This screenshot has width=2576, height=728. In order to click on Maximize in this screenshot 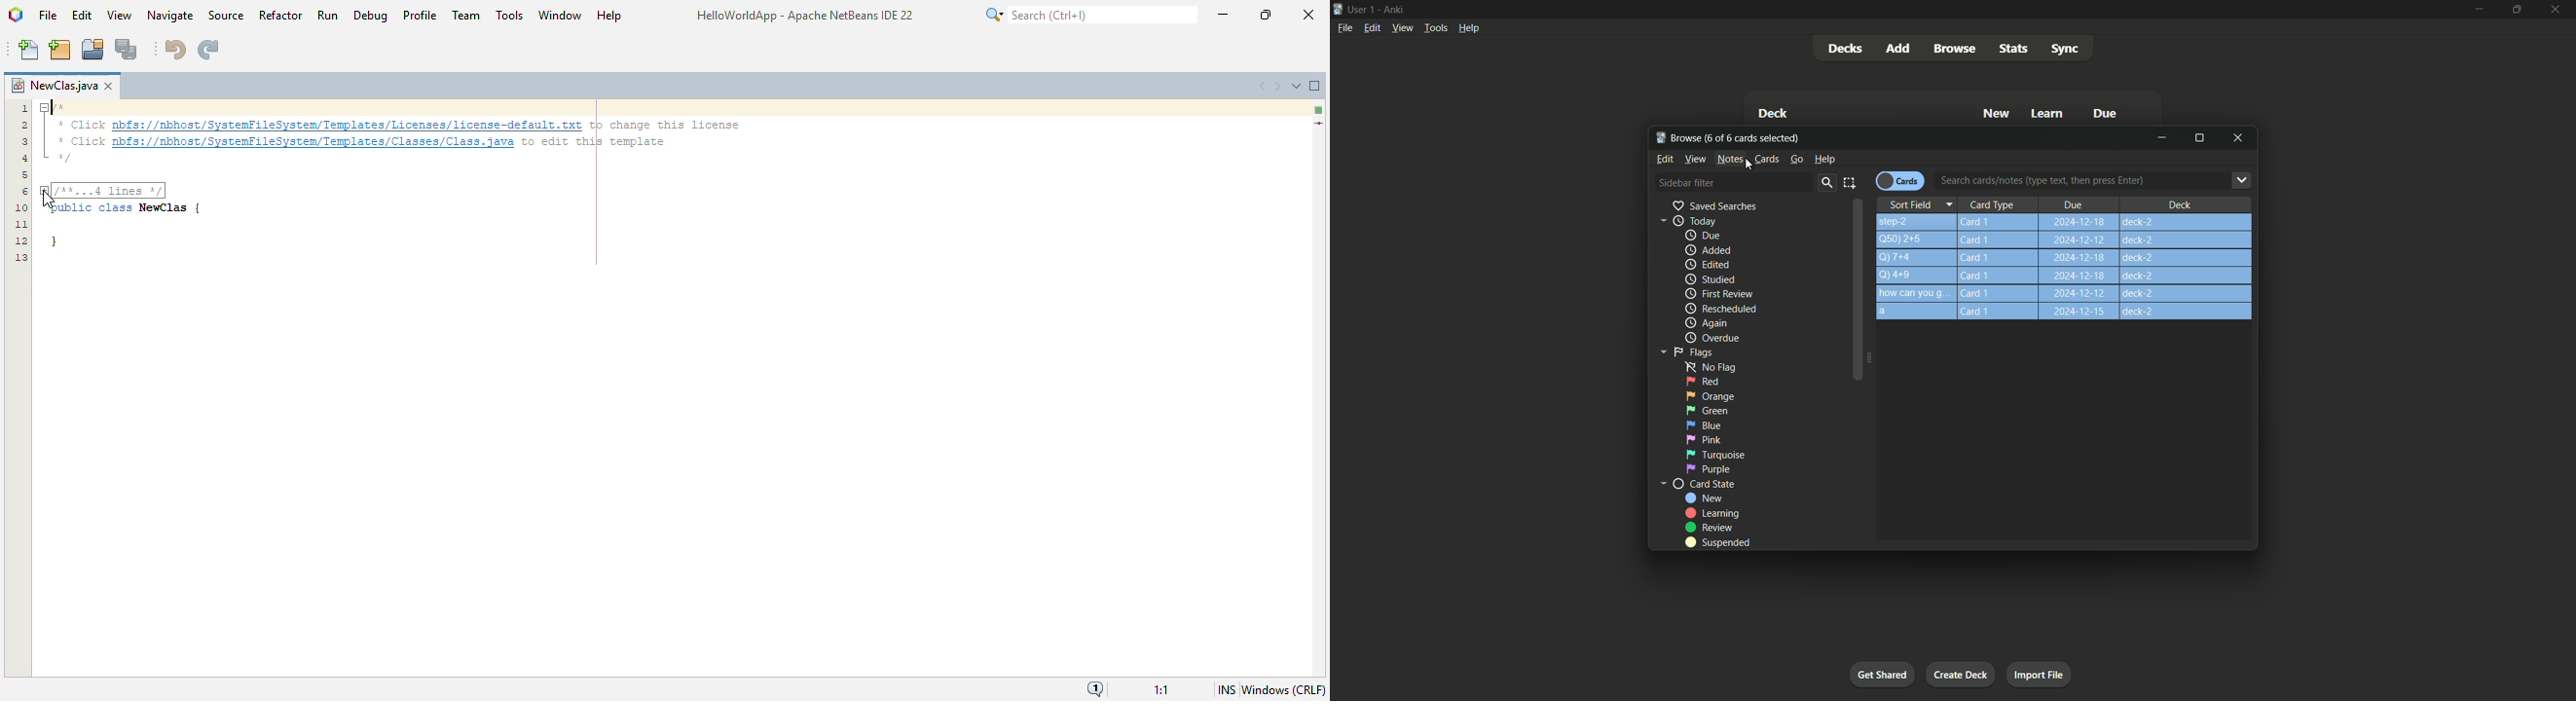, I will do `click(2200, 138)`.